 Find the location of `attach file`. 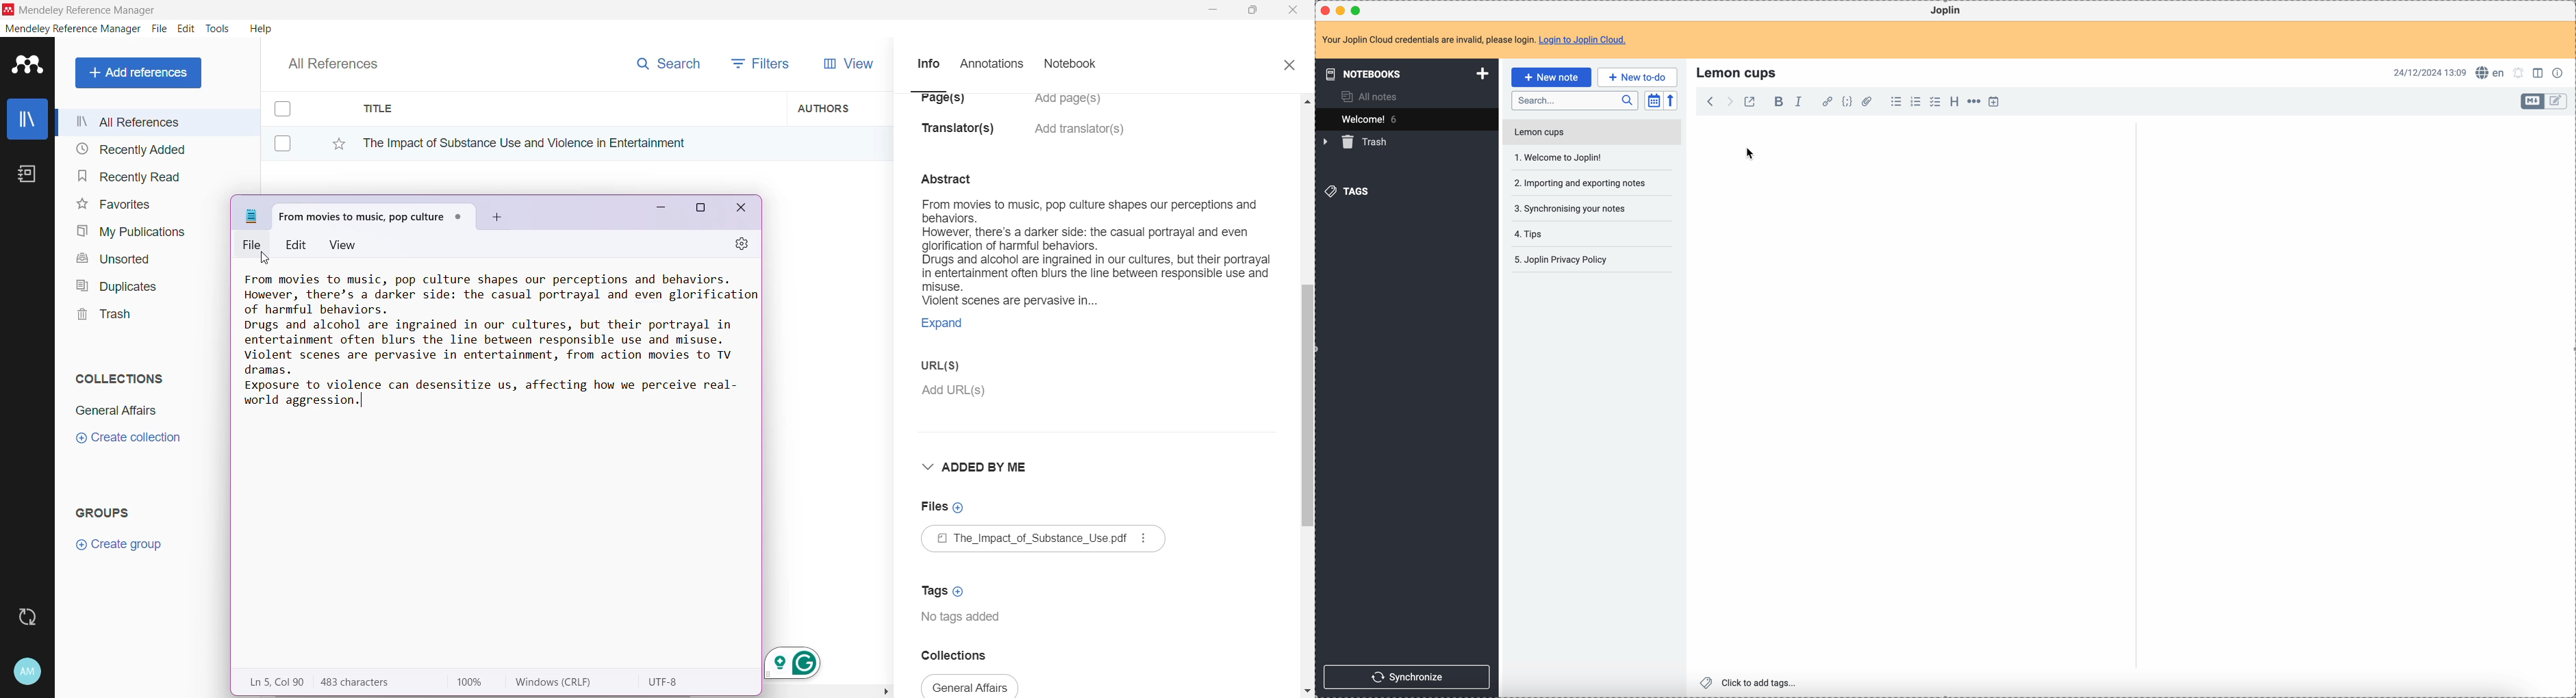

attach file is located at coordinates (1865, 102).